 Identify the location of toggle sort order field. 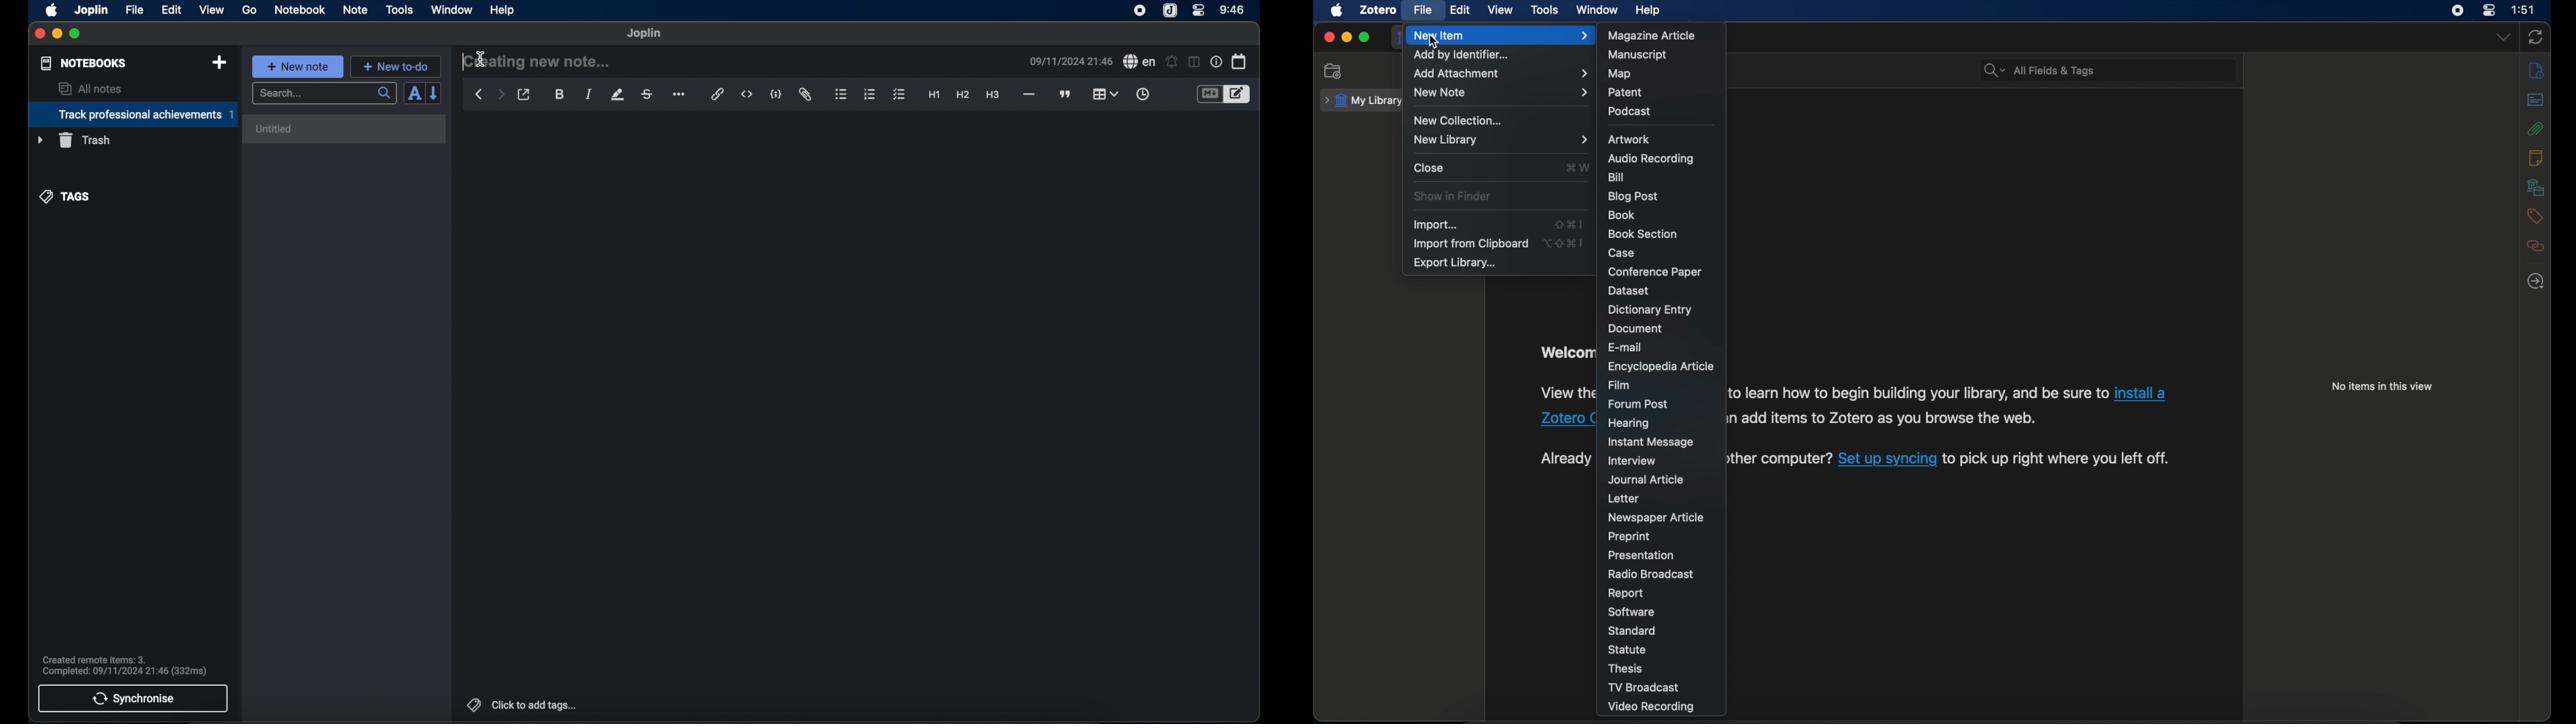
(413, 95).